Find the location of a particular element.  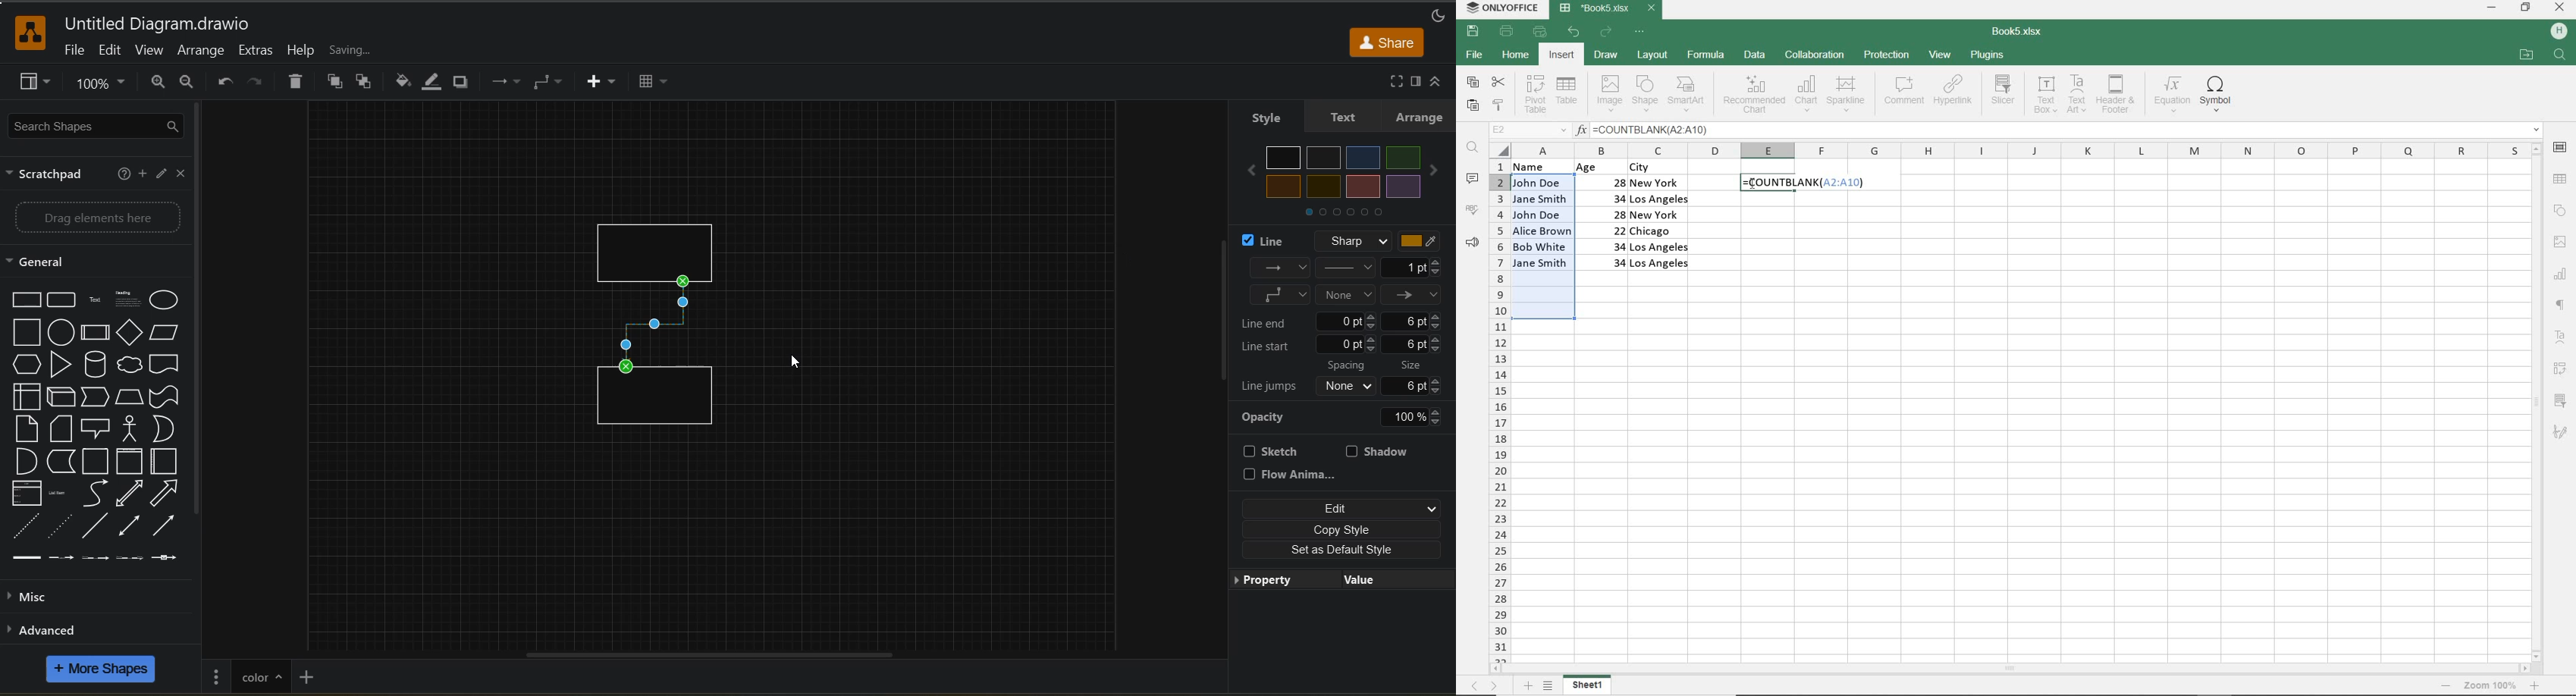

zoom out is located at coordinates (2447, 685).